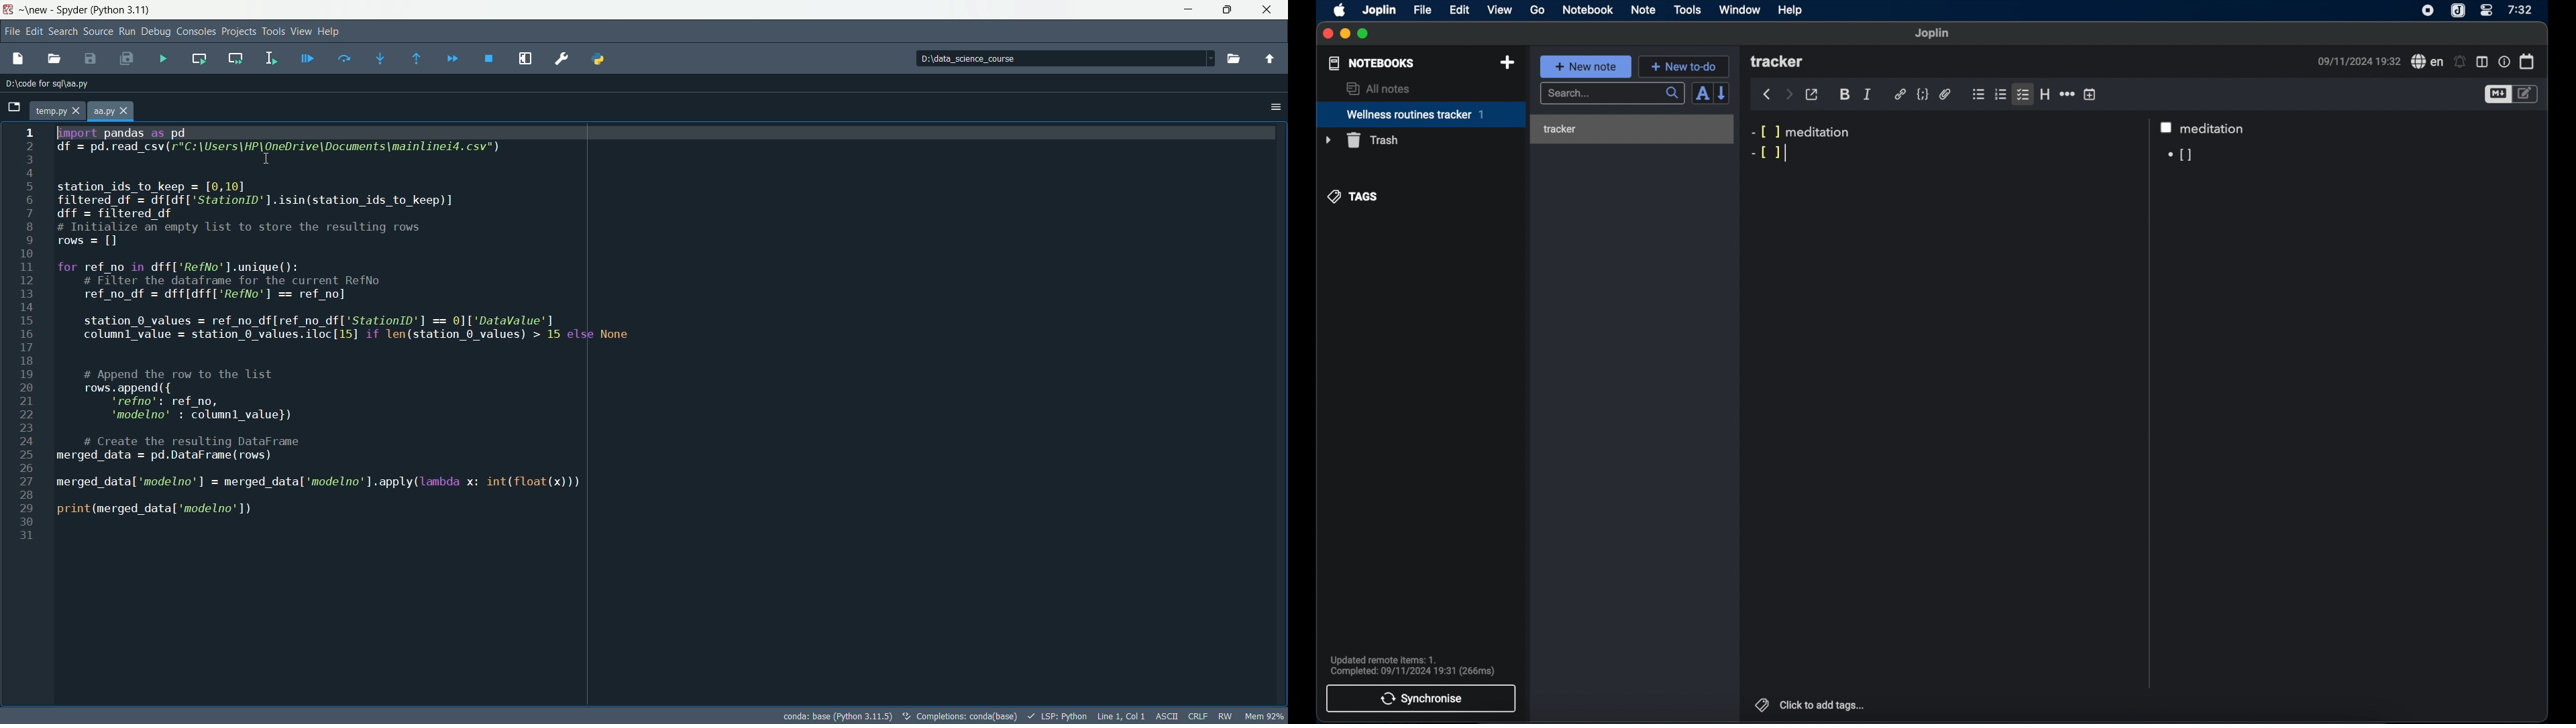 The height and width of the screenshot is (728, 2576). I want to click on app icon, so click(9, 10).